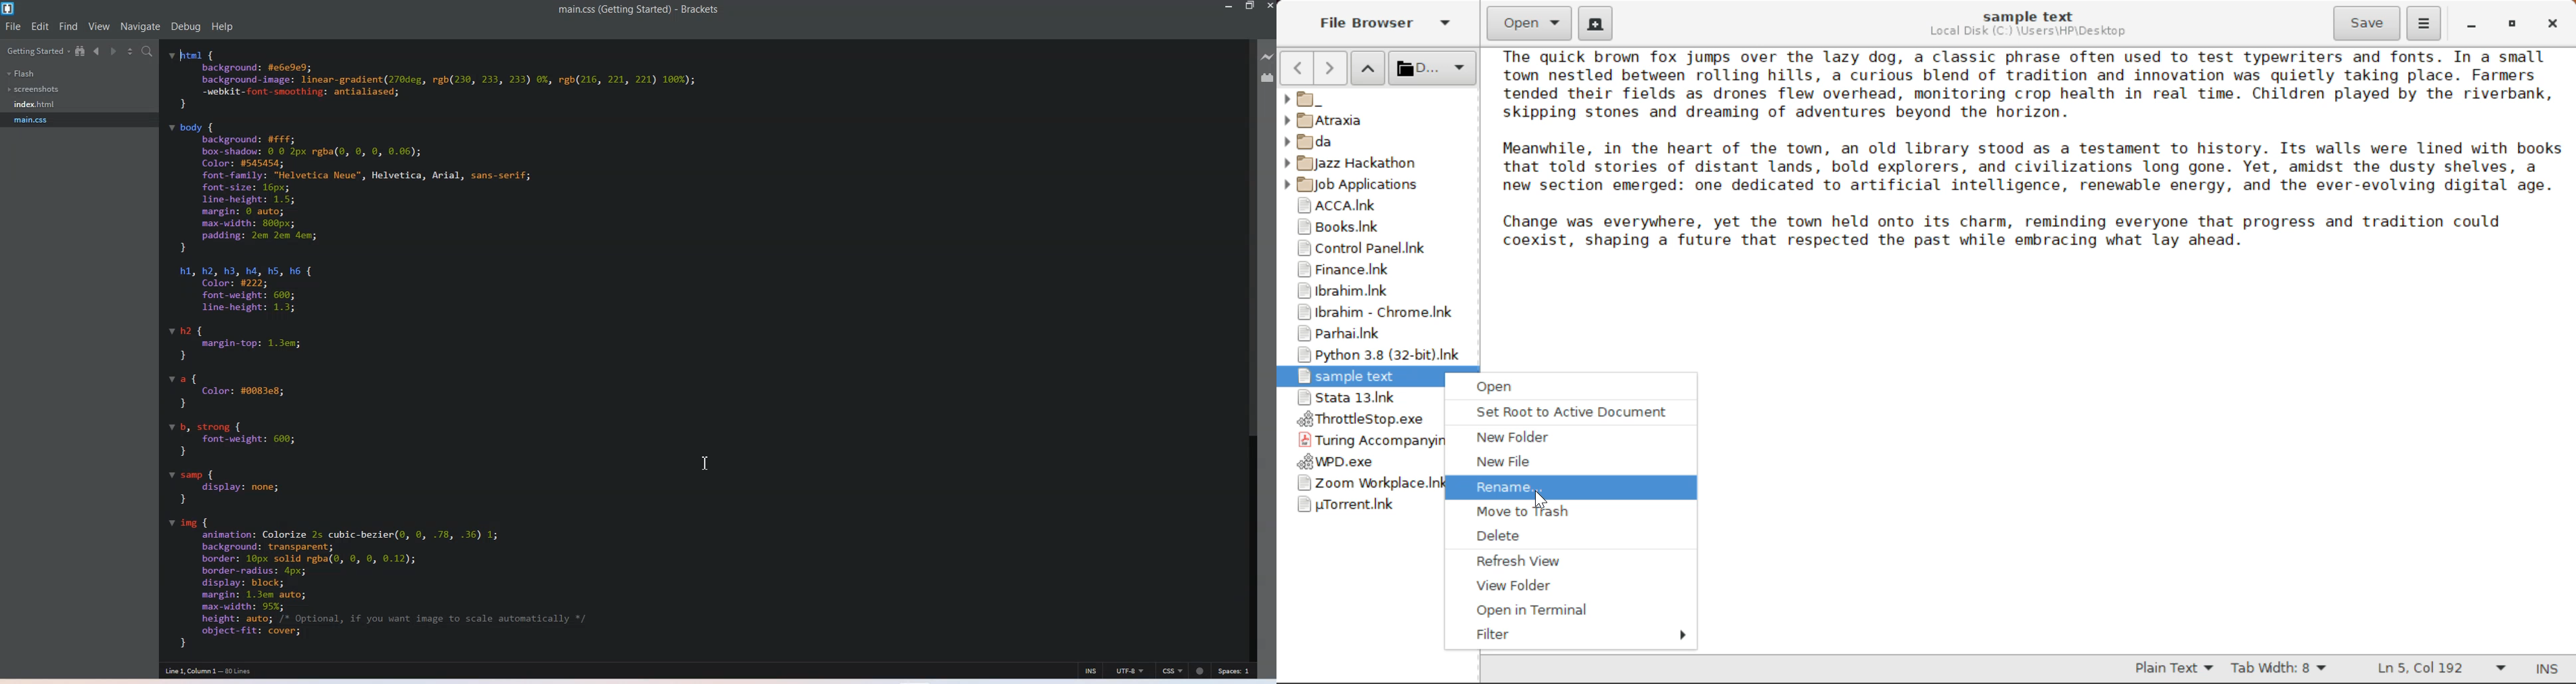 This screenshot has width=2576, height=700. What do you see at coordinates (2279, 669) in the screenshot?
I see `Tab Width ` at bounding box center [2279, 669].